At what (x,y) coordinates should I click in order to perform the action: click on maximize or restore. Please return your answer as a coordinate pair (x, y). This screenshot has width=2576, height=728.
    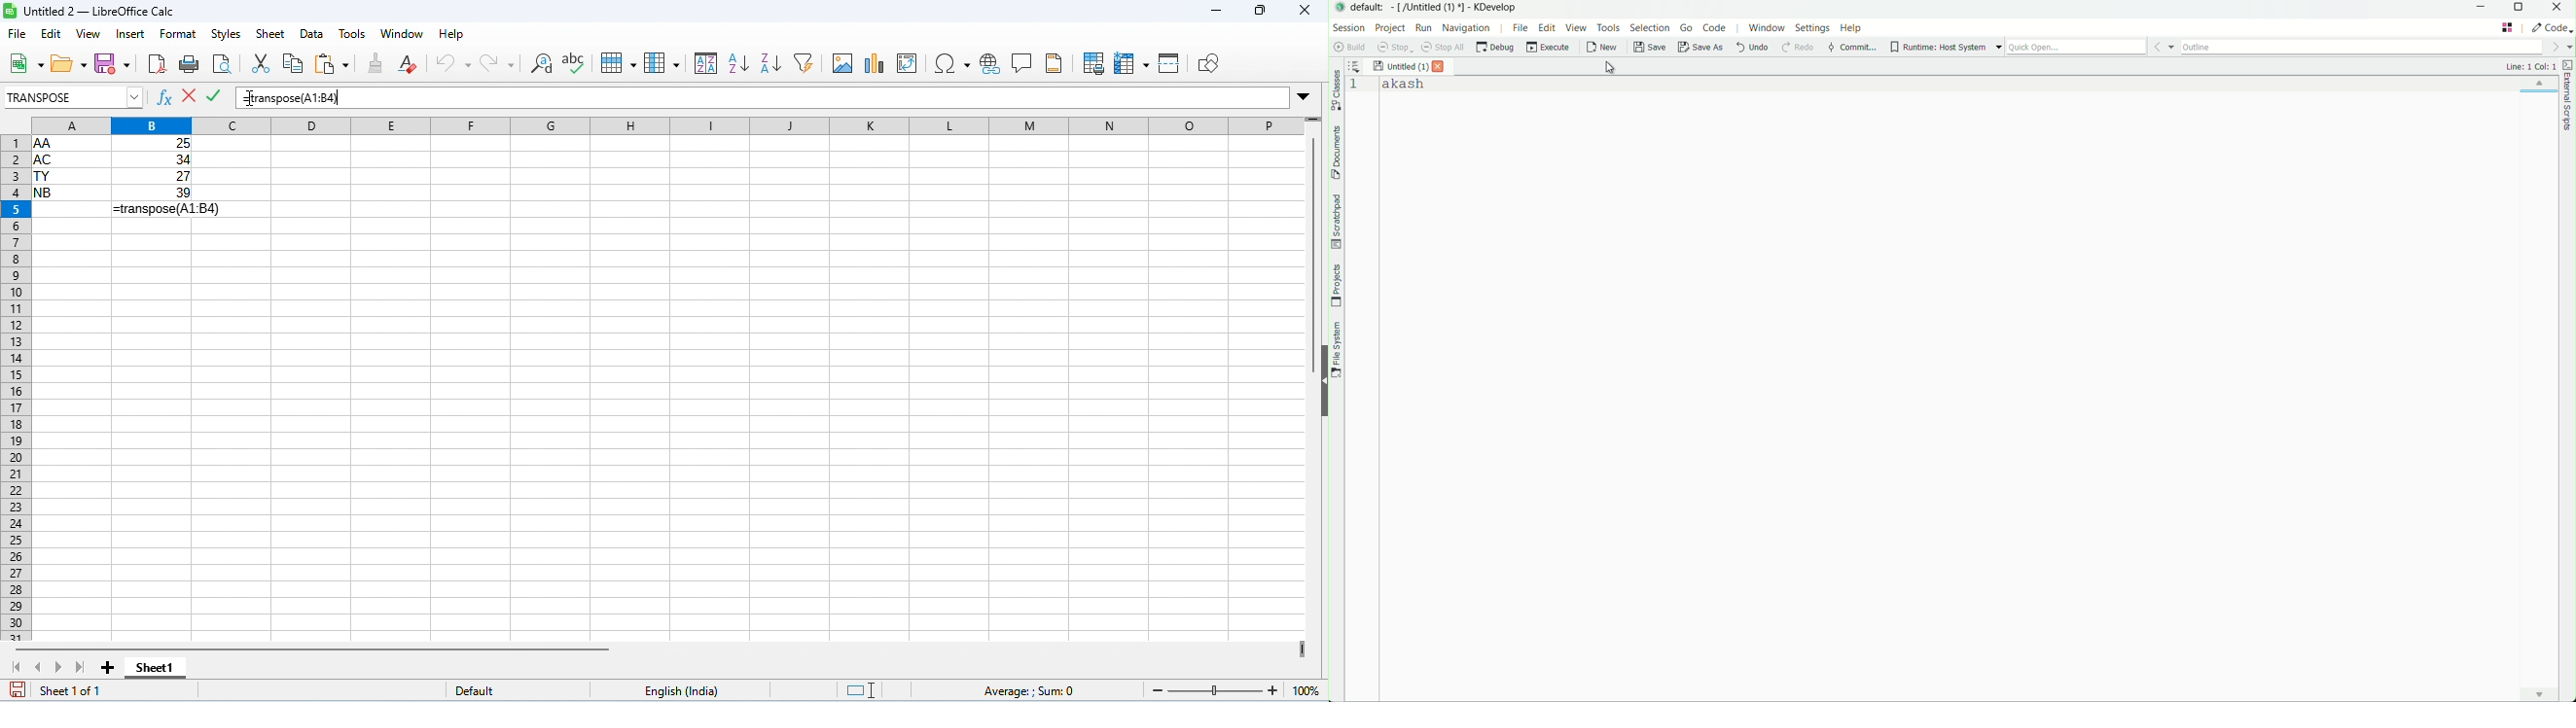
    Looking at the image, I should click on (2524, 8).